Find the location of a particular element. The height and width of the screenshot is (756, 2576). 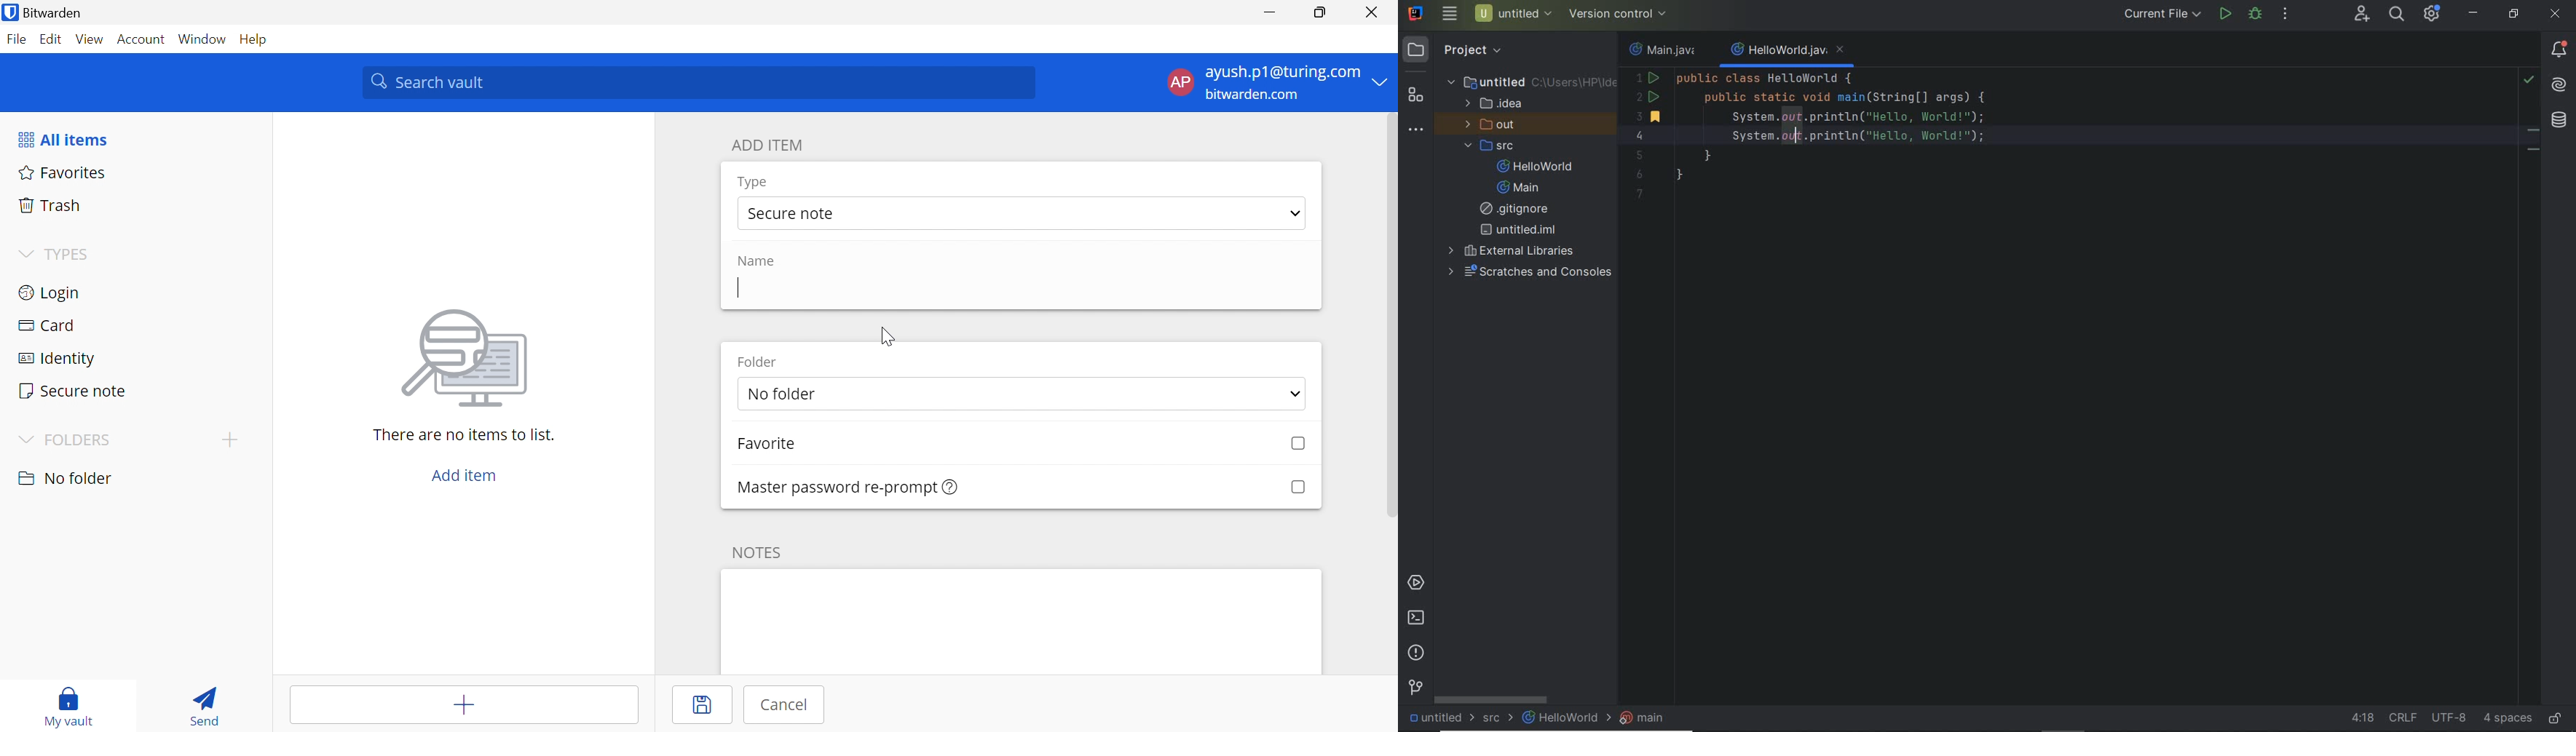

restore down is located at coordinates (2514, 15).